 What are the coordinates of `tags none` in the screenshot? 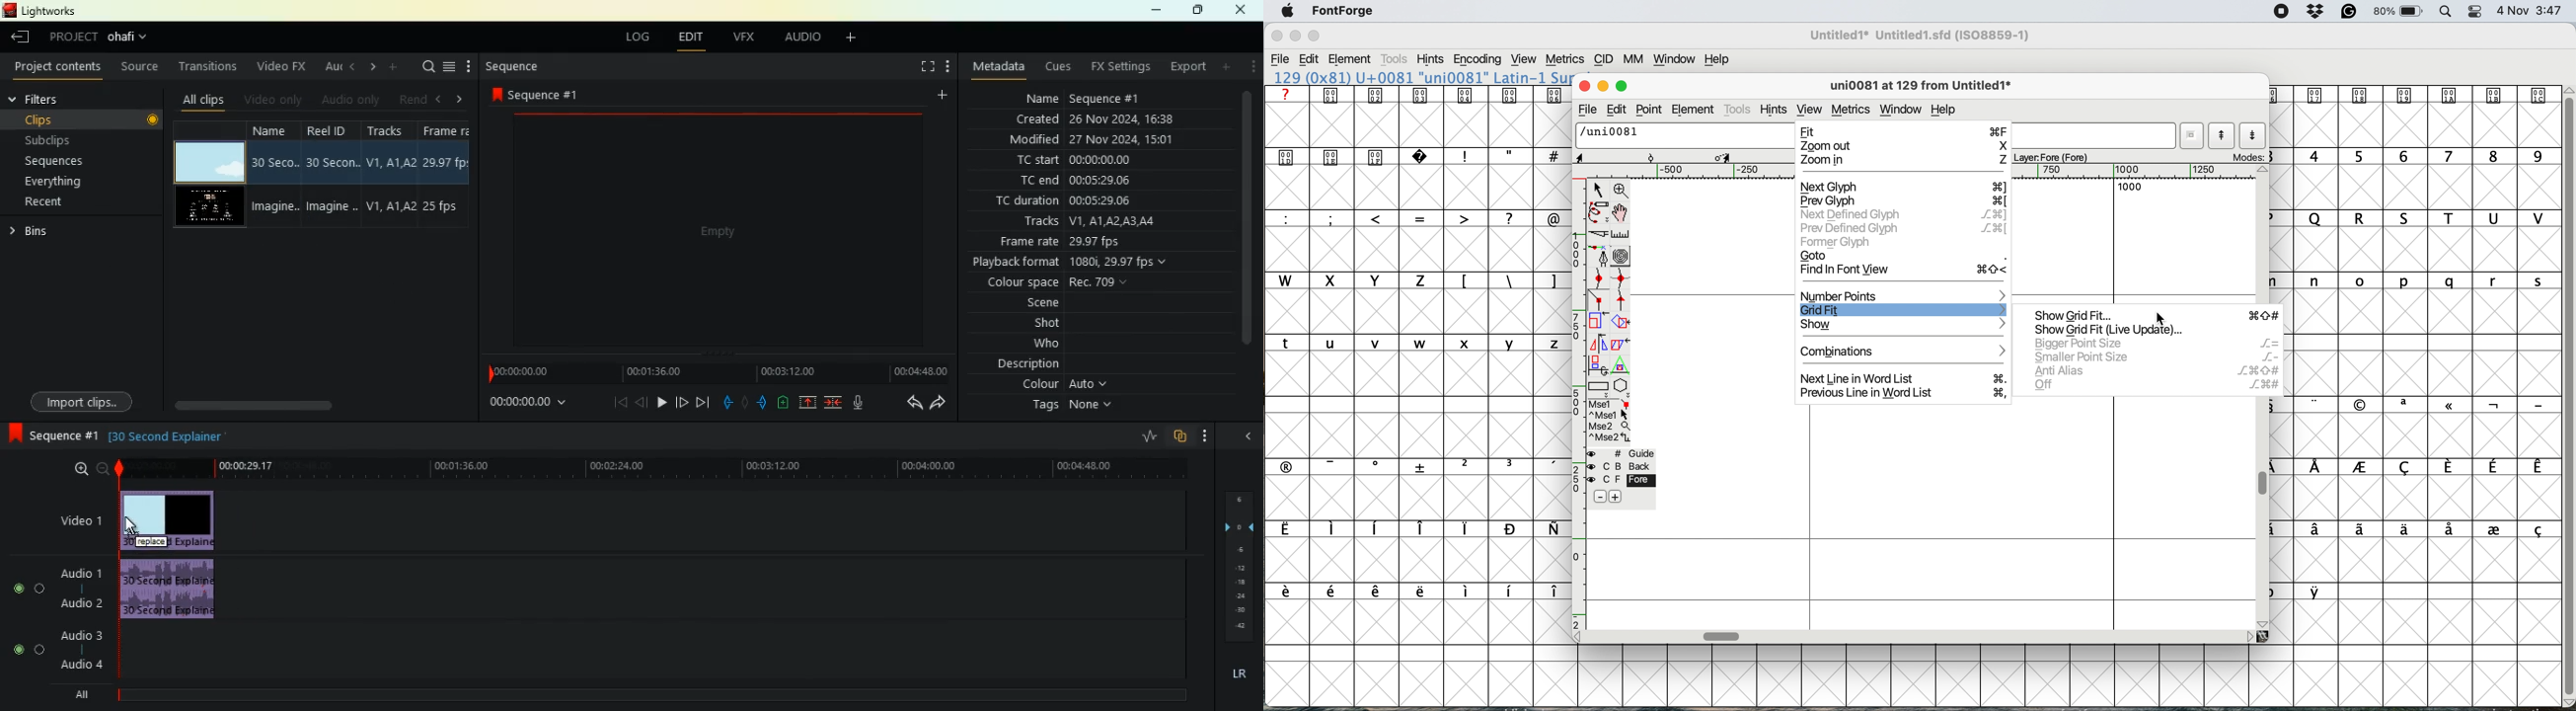 It's located at (1070, 408).